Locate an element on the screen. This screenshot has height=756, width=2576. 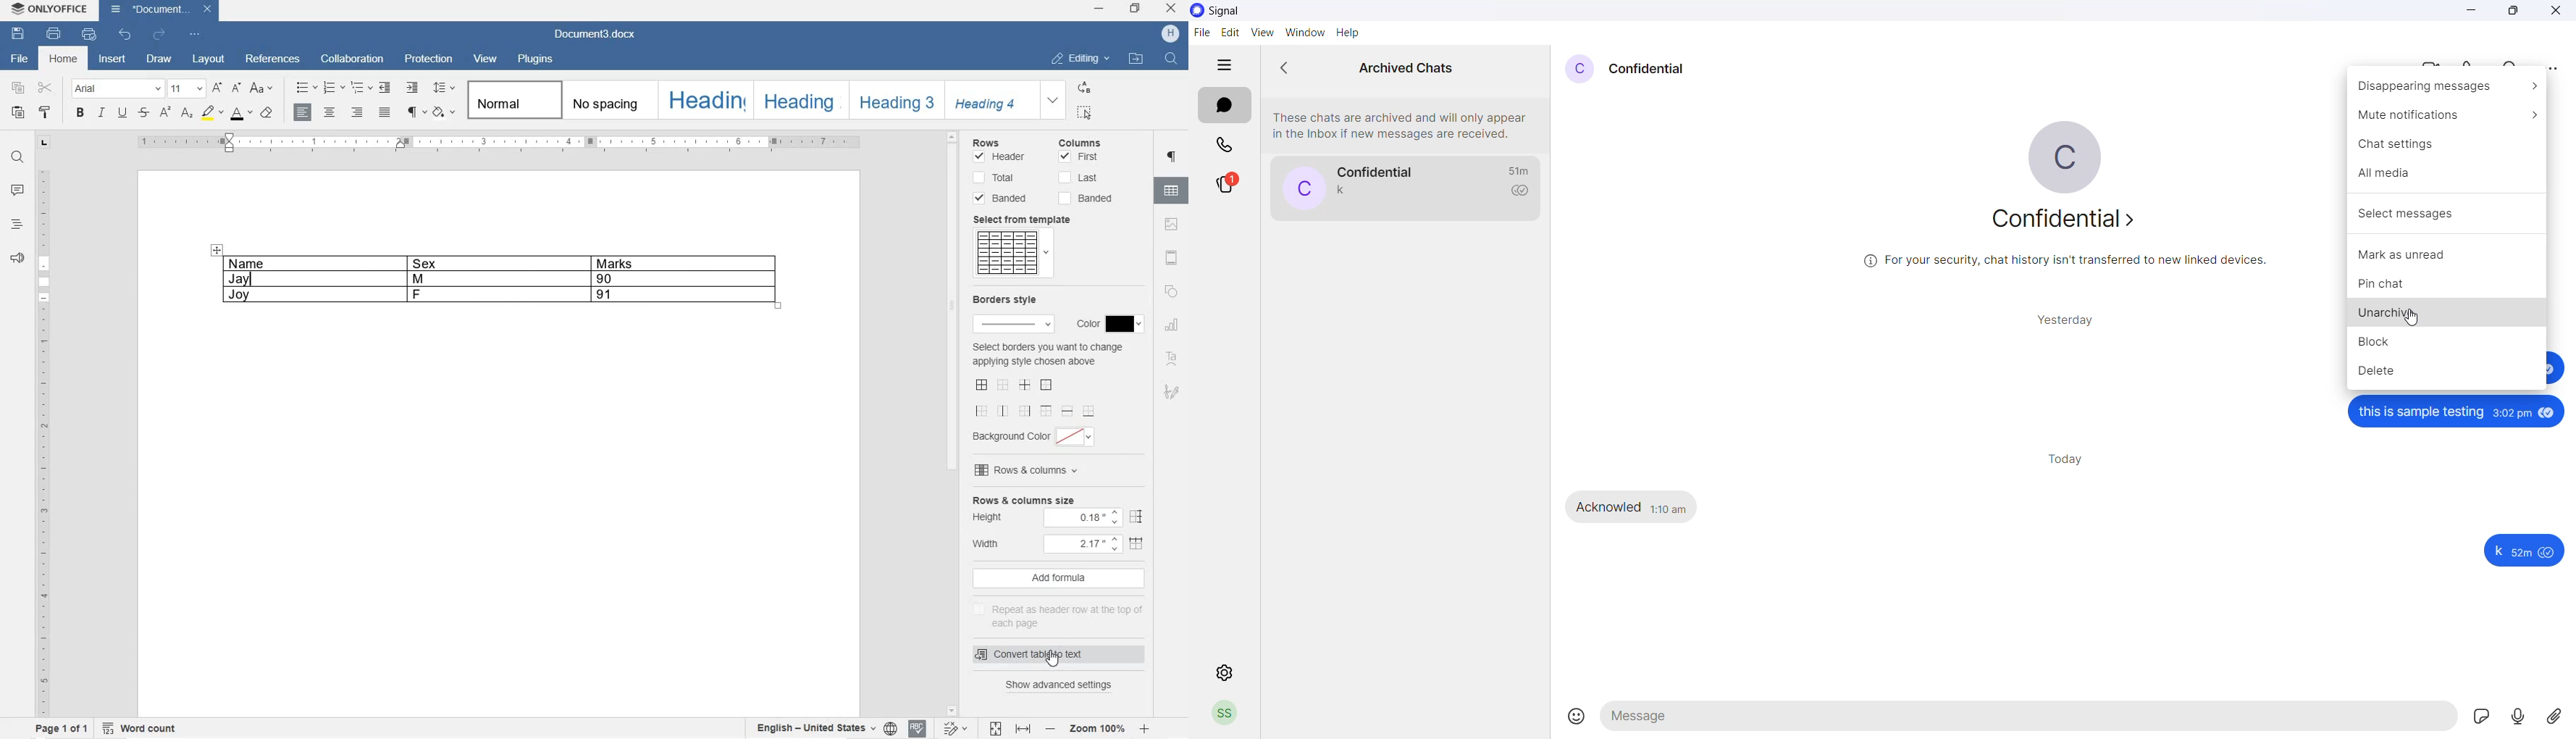
COPY is located at coordinates (18, 88).